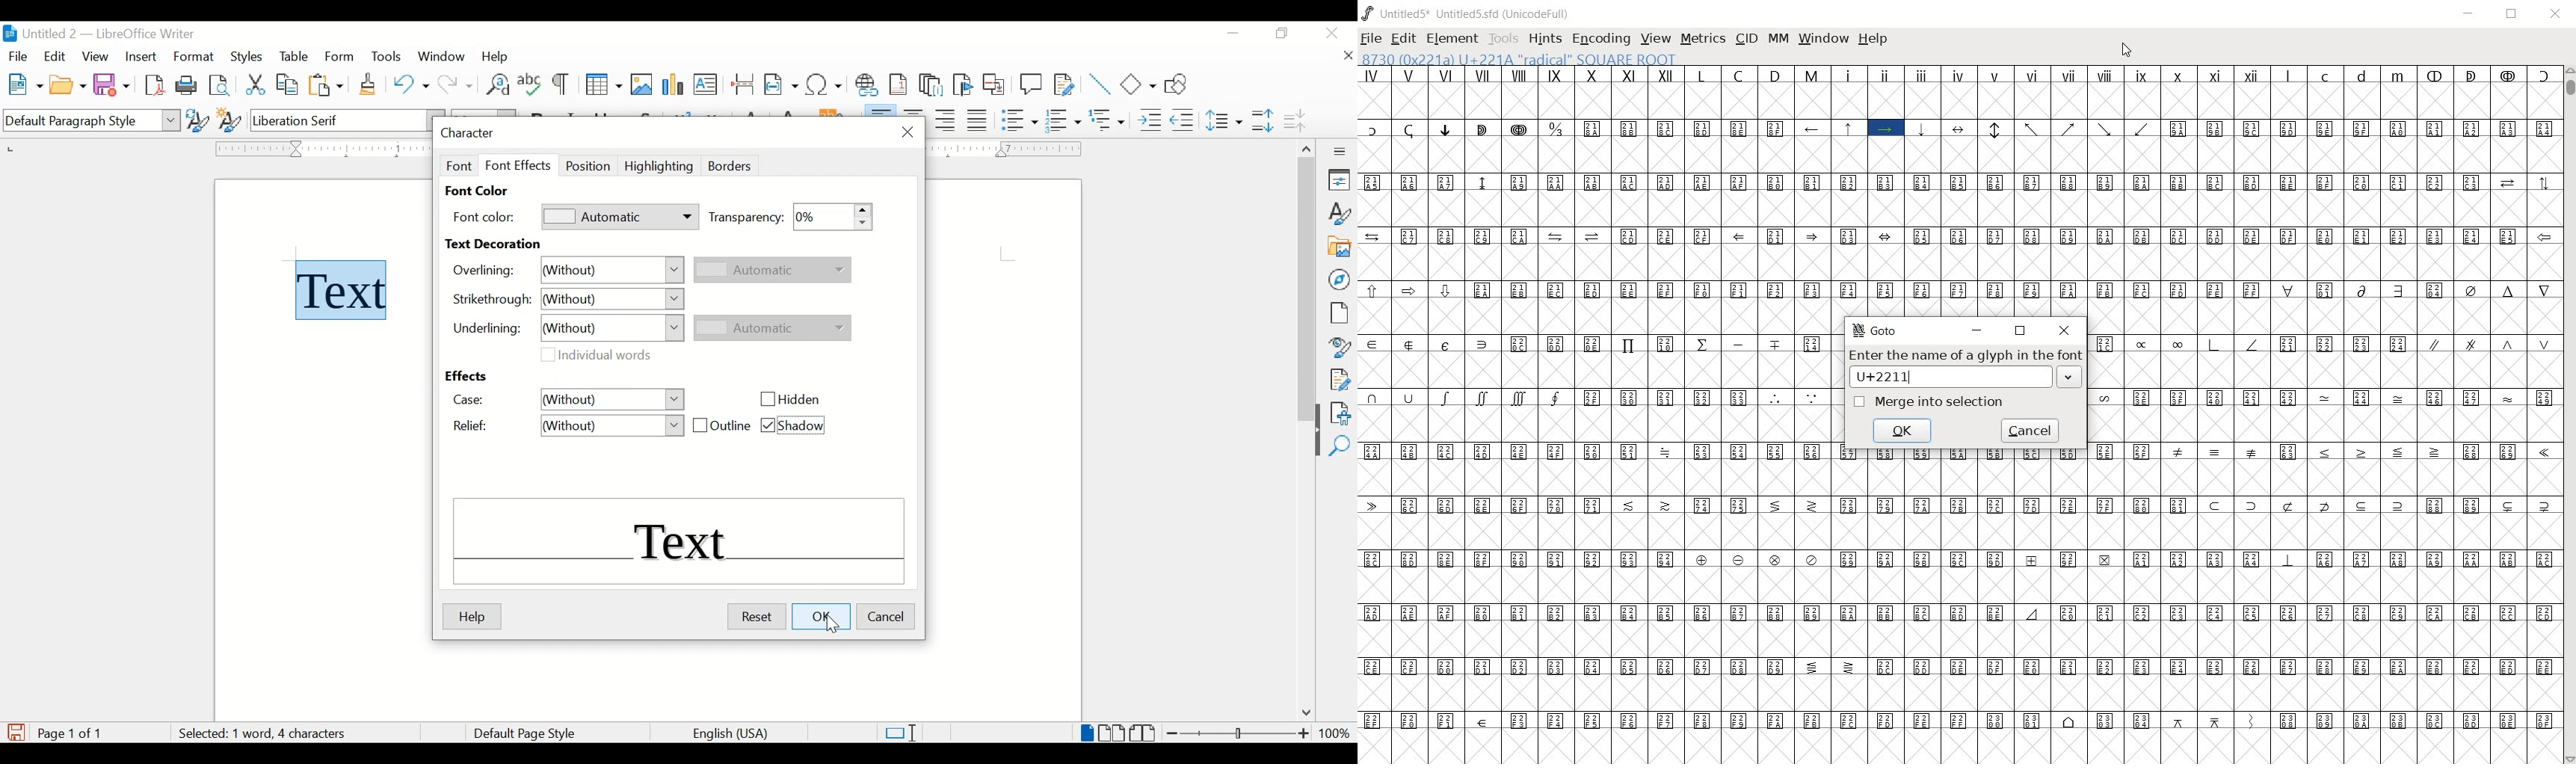 The height and width of the screenshot is (784, 2576). I want to click on basic shapes, so click(1140, 84).